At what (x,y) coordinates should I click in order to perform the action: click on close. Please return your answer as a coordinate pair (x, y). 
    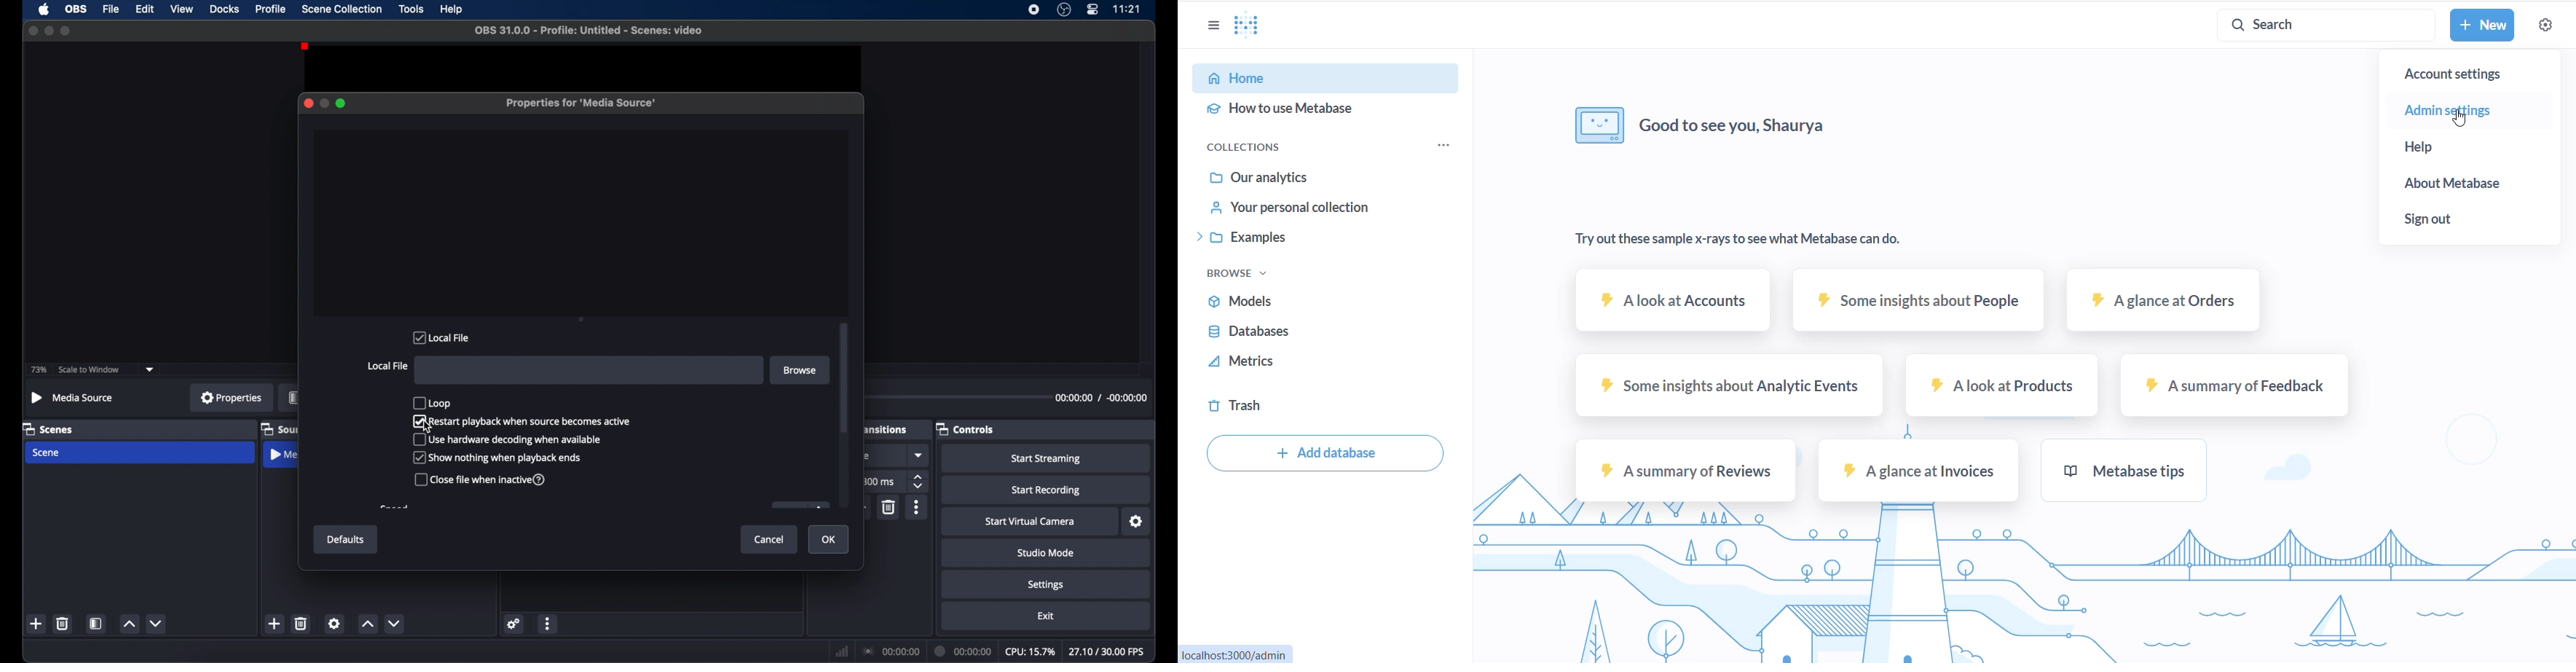
    Looking at the image, I should click on (308, 103).